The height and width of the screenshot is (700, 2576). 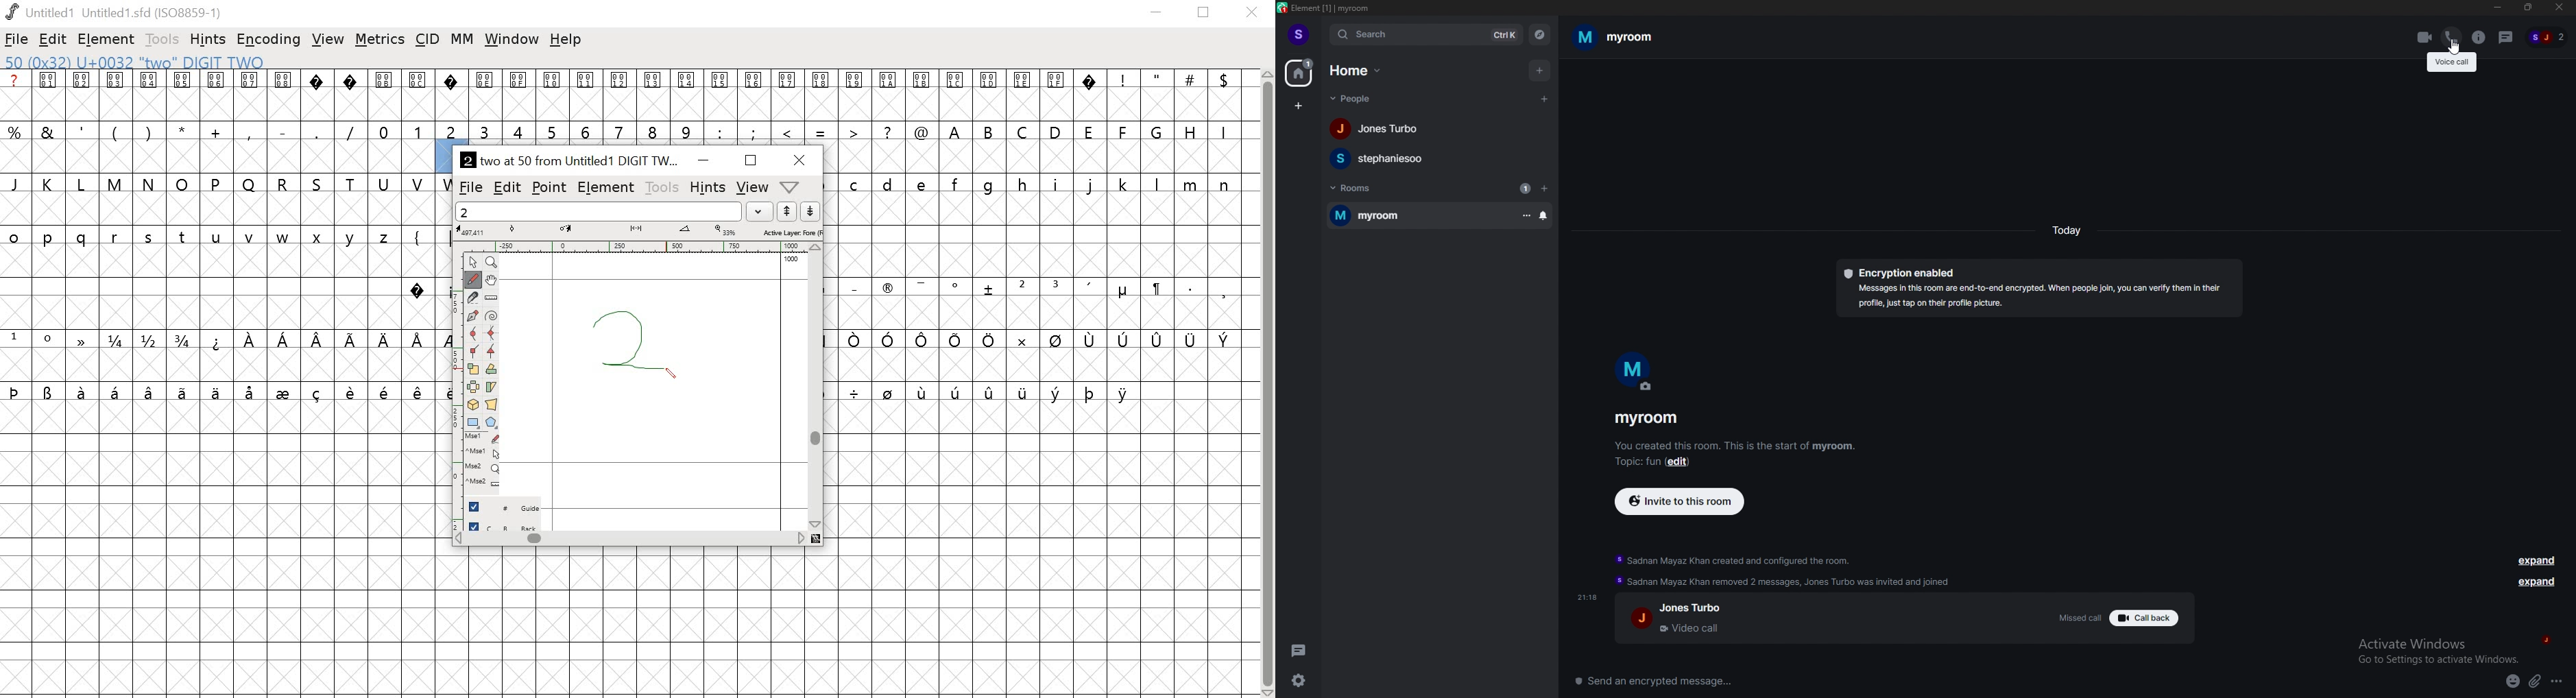 What do you see at coordinates (1383, 35) in the screenshot?
I see `search` at bounding box center [1383, 35].